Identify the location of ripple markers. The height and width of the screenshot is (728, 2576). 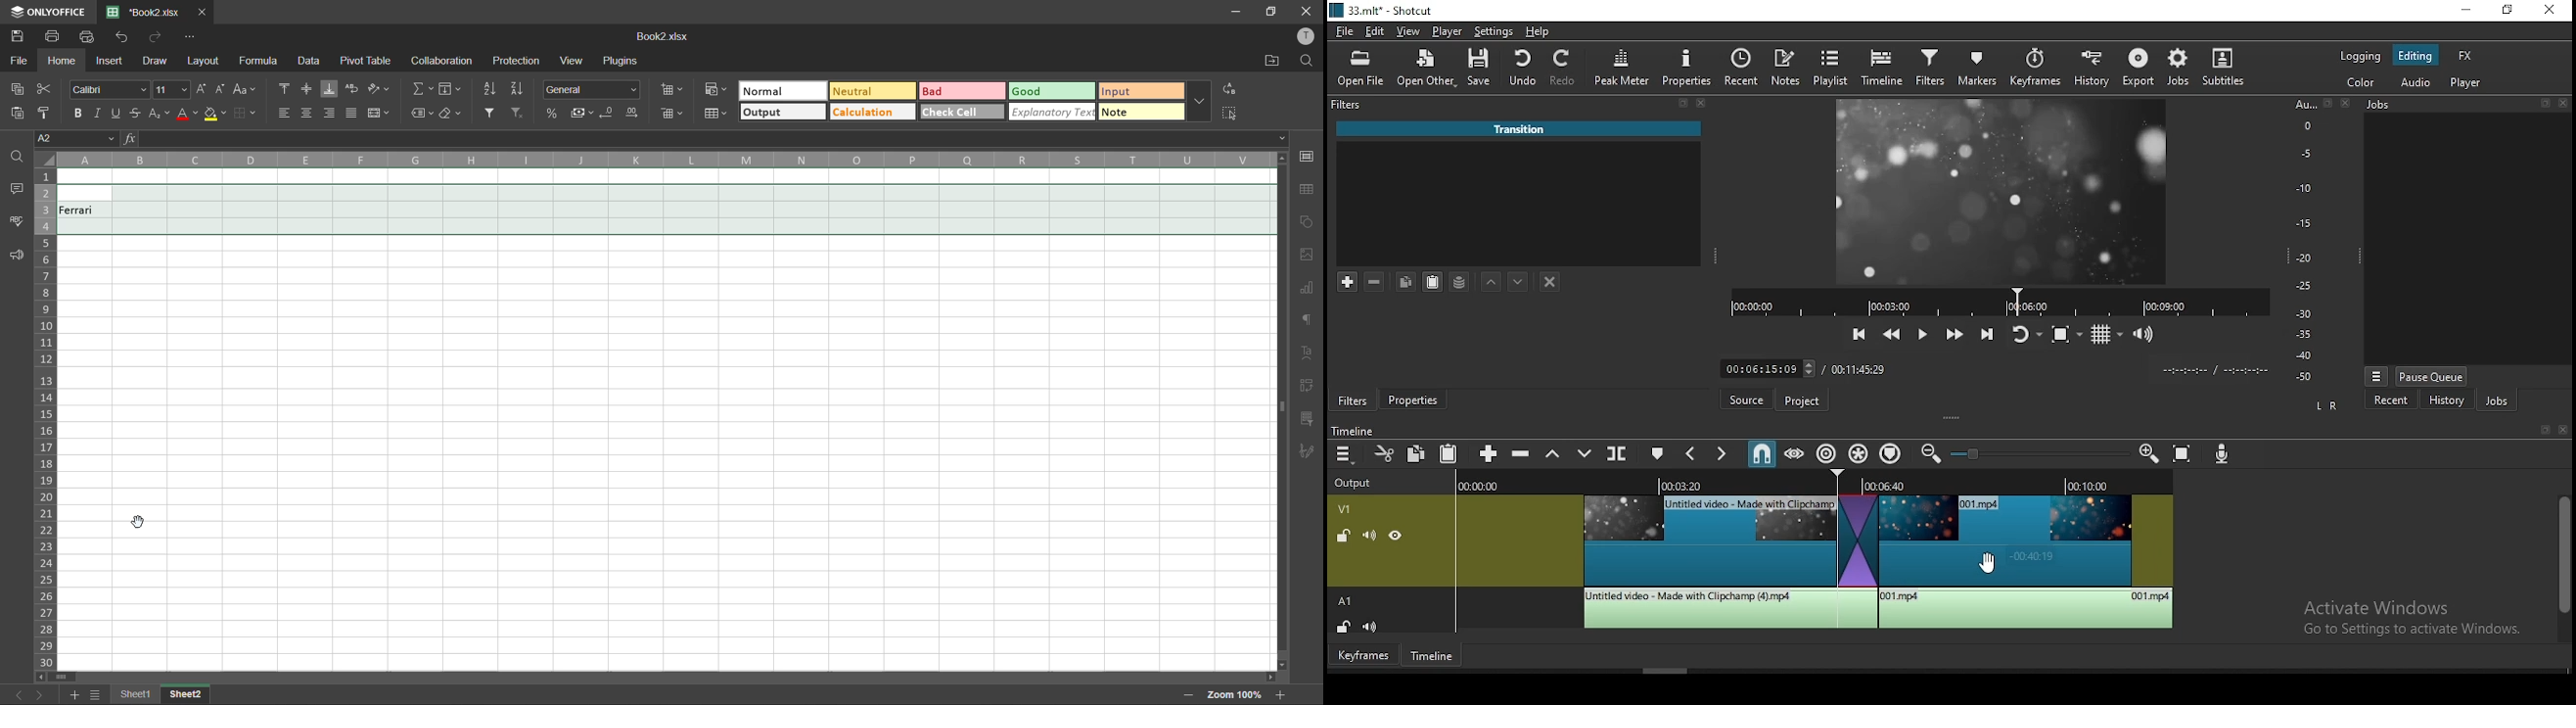
(1891, 455).